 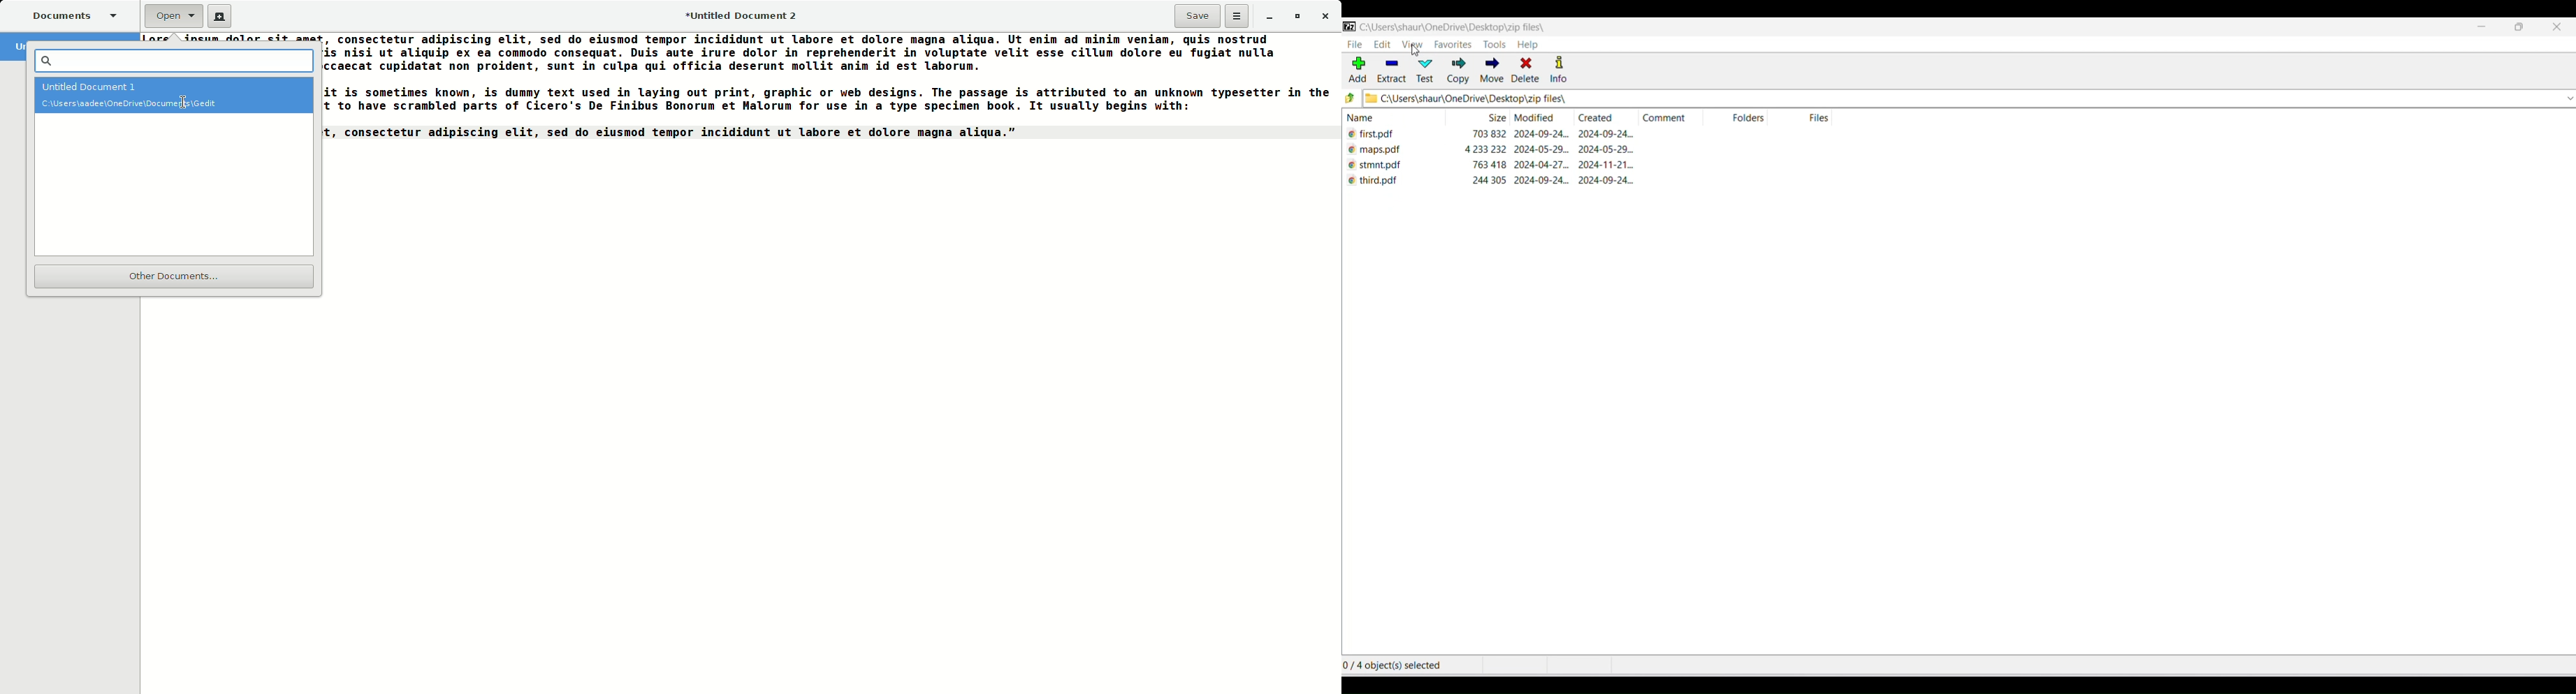 What do you see at coordinates (1451, 45) in the screenshot?
I see `favourites` at bounding box center [1451, 45].